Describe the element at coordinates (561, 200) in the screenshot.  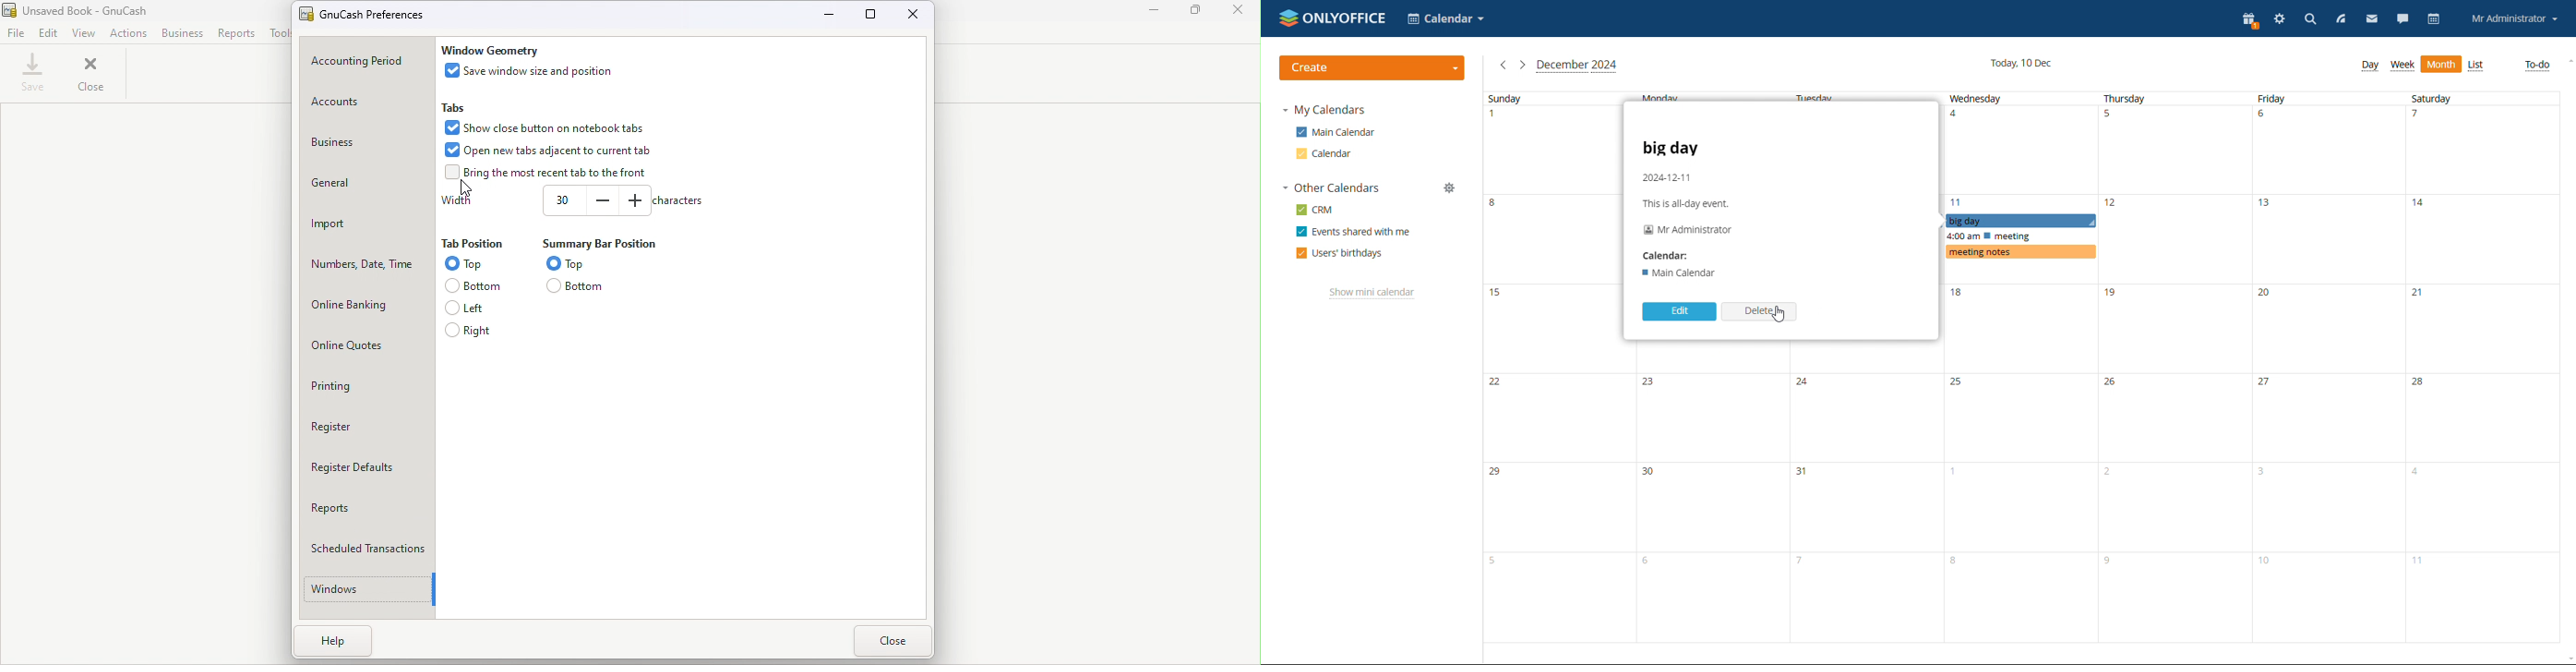
I see `Width` at that location.